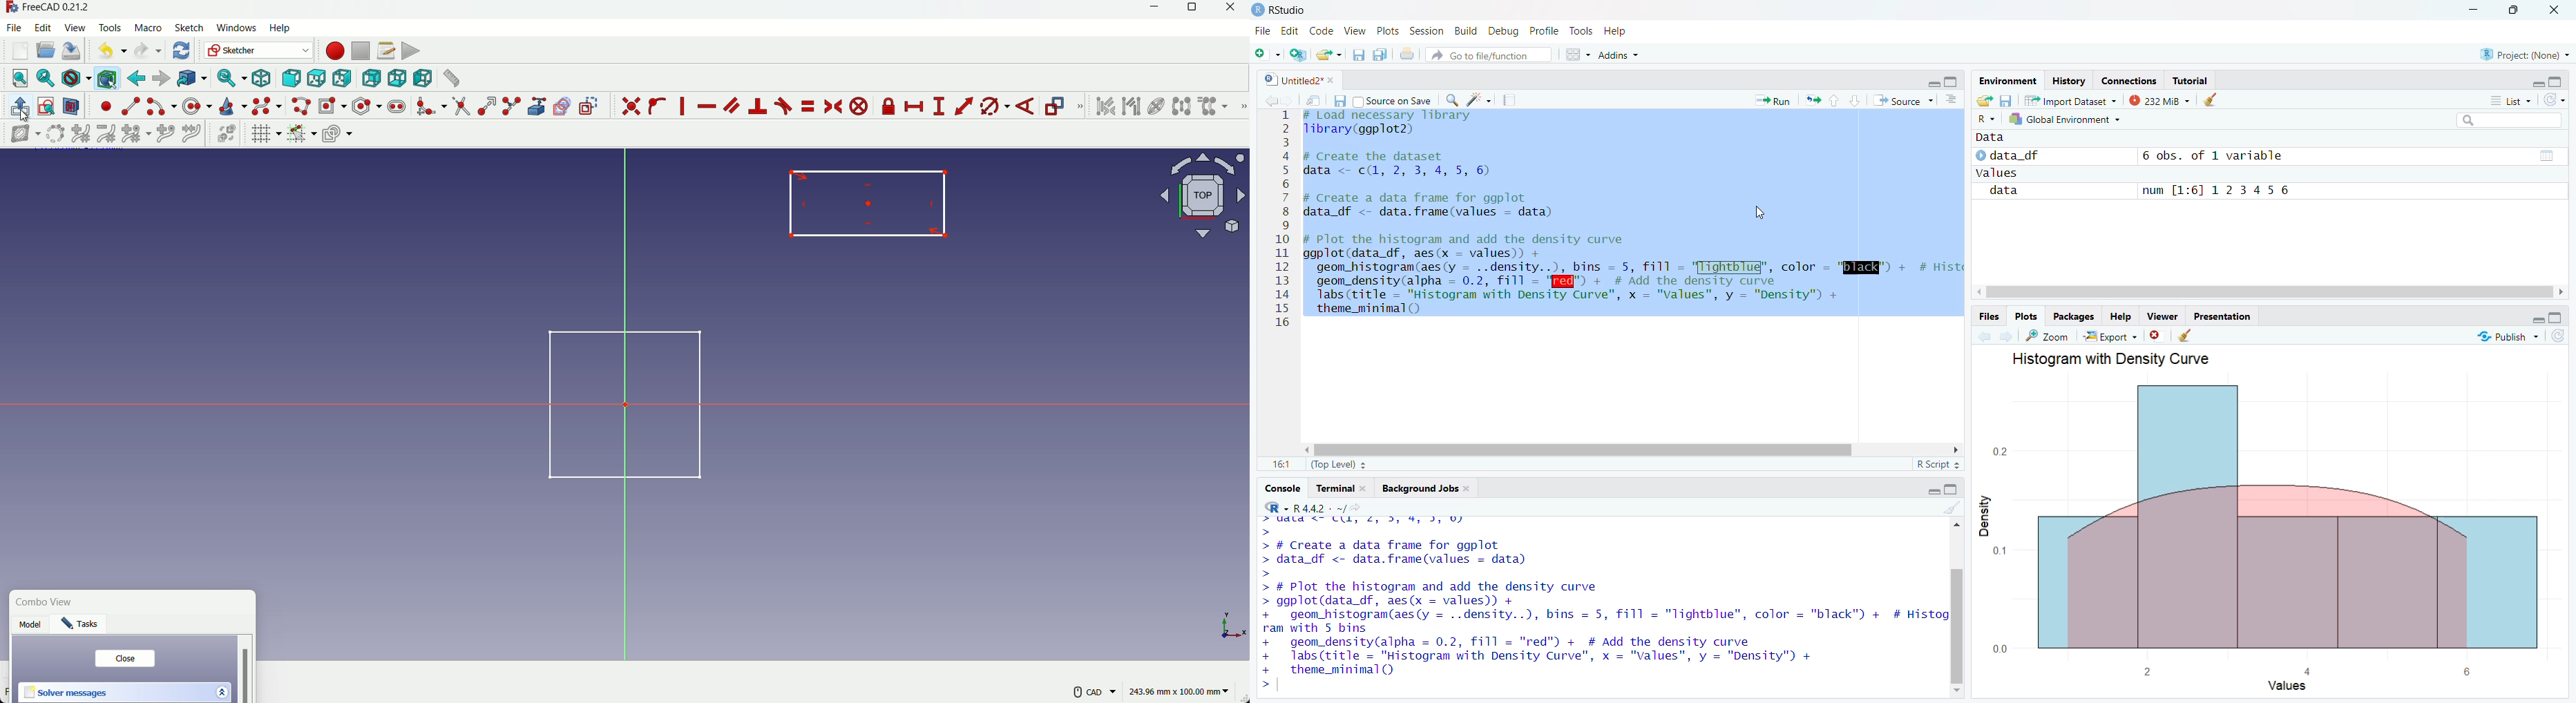 This screenshot has width=2576, height=728. I want to click on show document outline, so click(1952, 100).